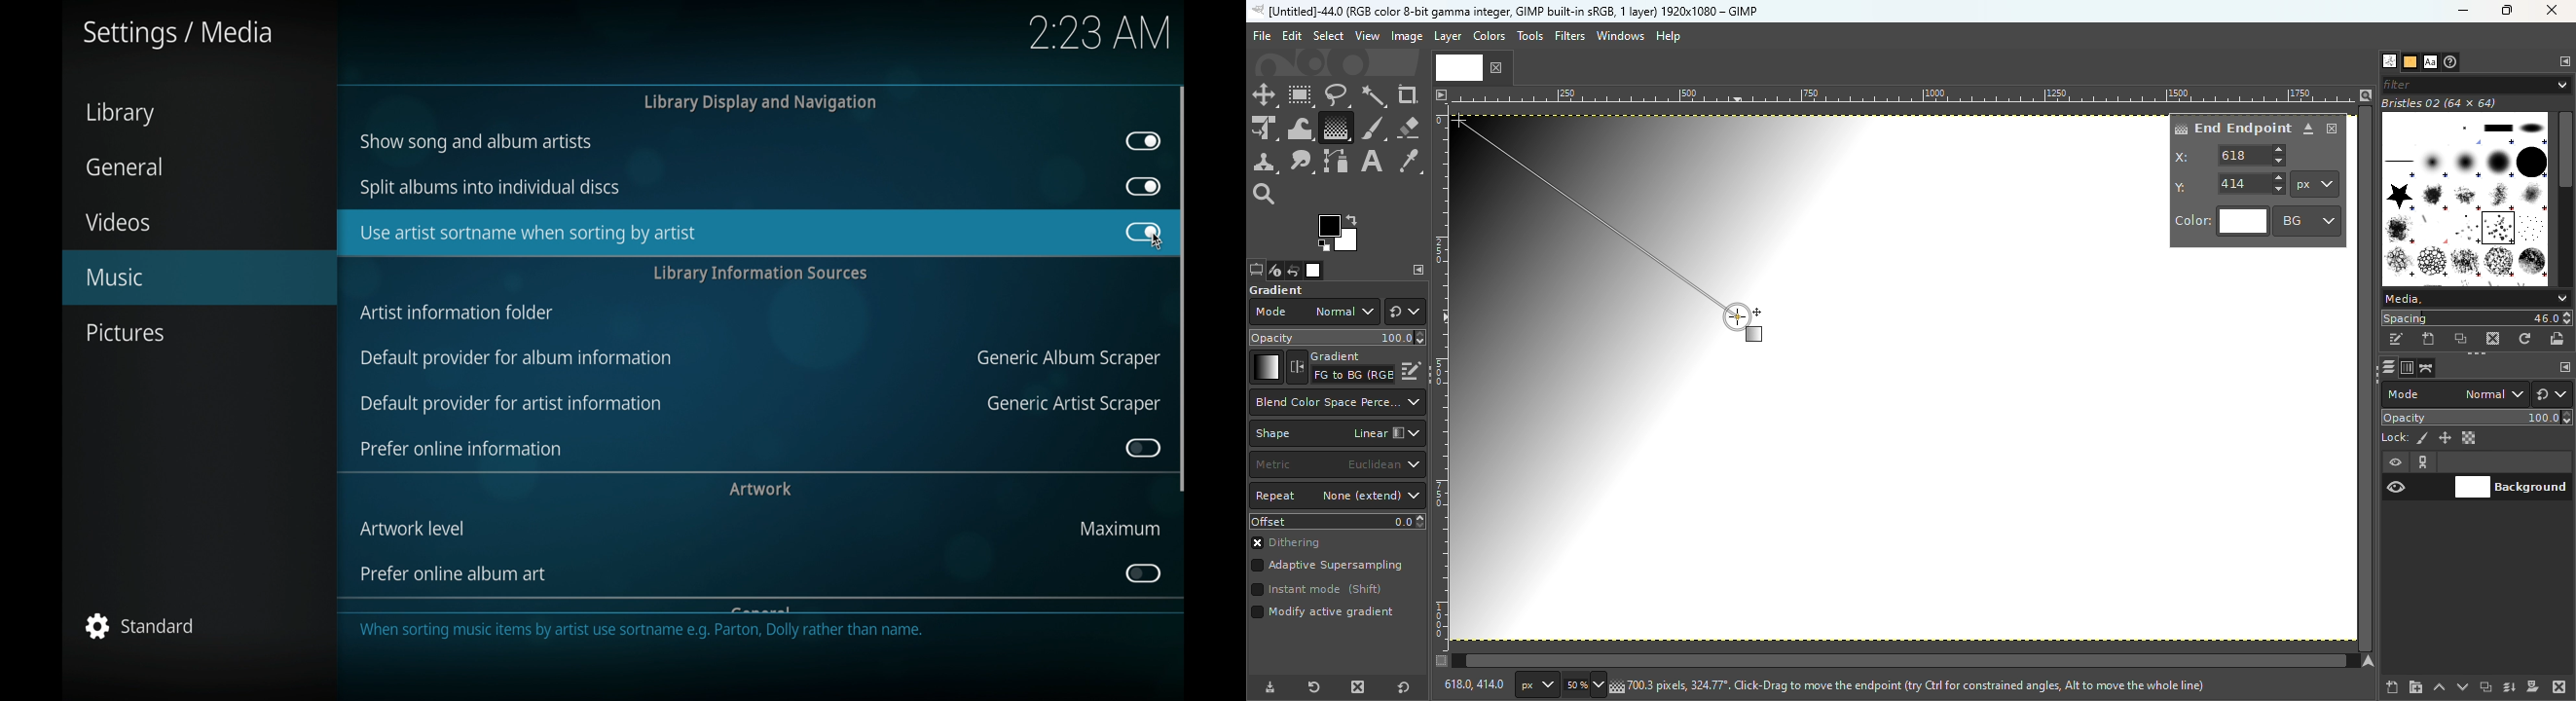 The height and width of the screenshot is (728, 2576). I want to click on Which color space to use when blending RGB gradient segments, so click(1336, 402).